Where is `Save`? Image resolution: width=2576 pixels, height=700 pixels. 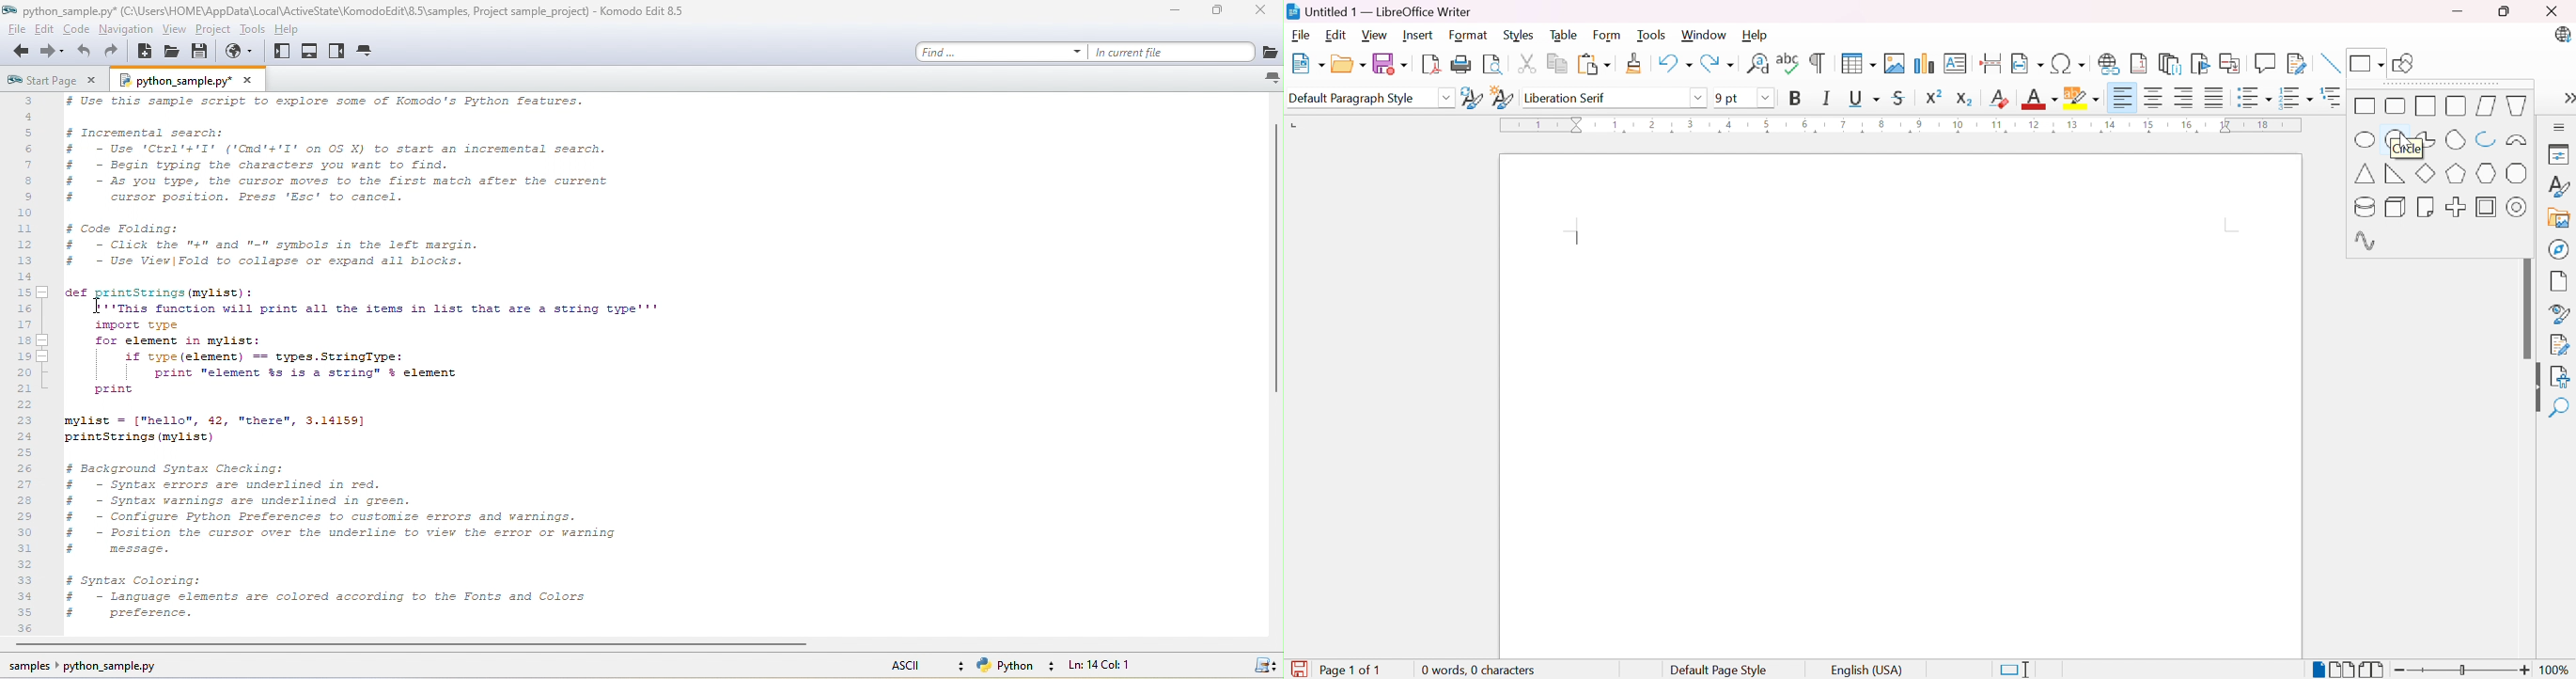
Save is located at coordinates (1391, 63).